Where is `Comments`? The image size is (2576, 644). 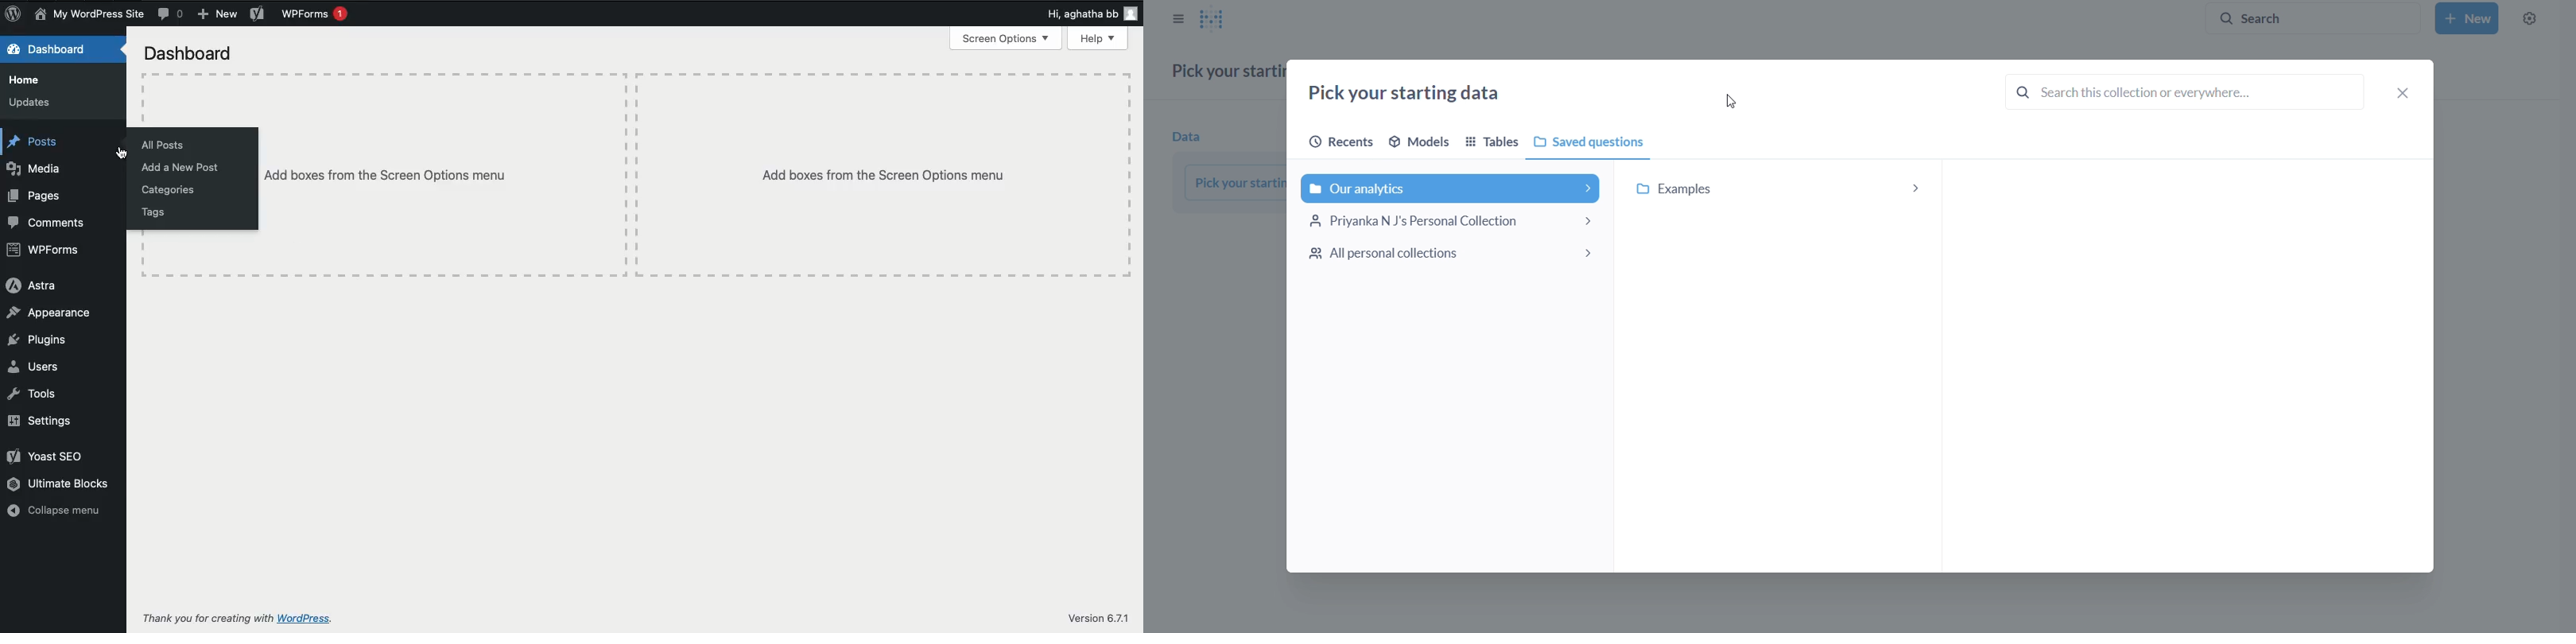
Comments is located at coordinates (48, 223).